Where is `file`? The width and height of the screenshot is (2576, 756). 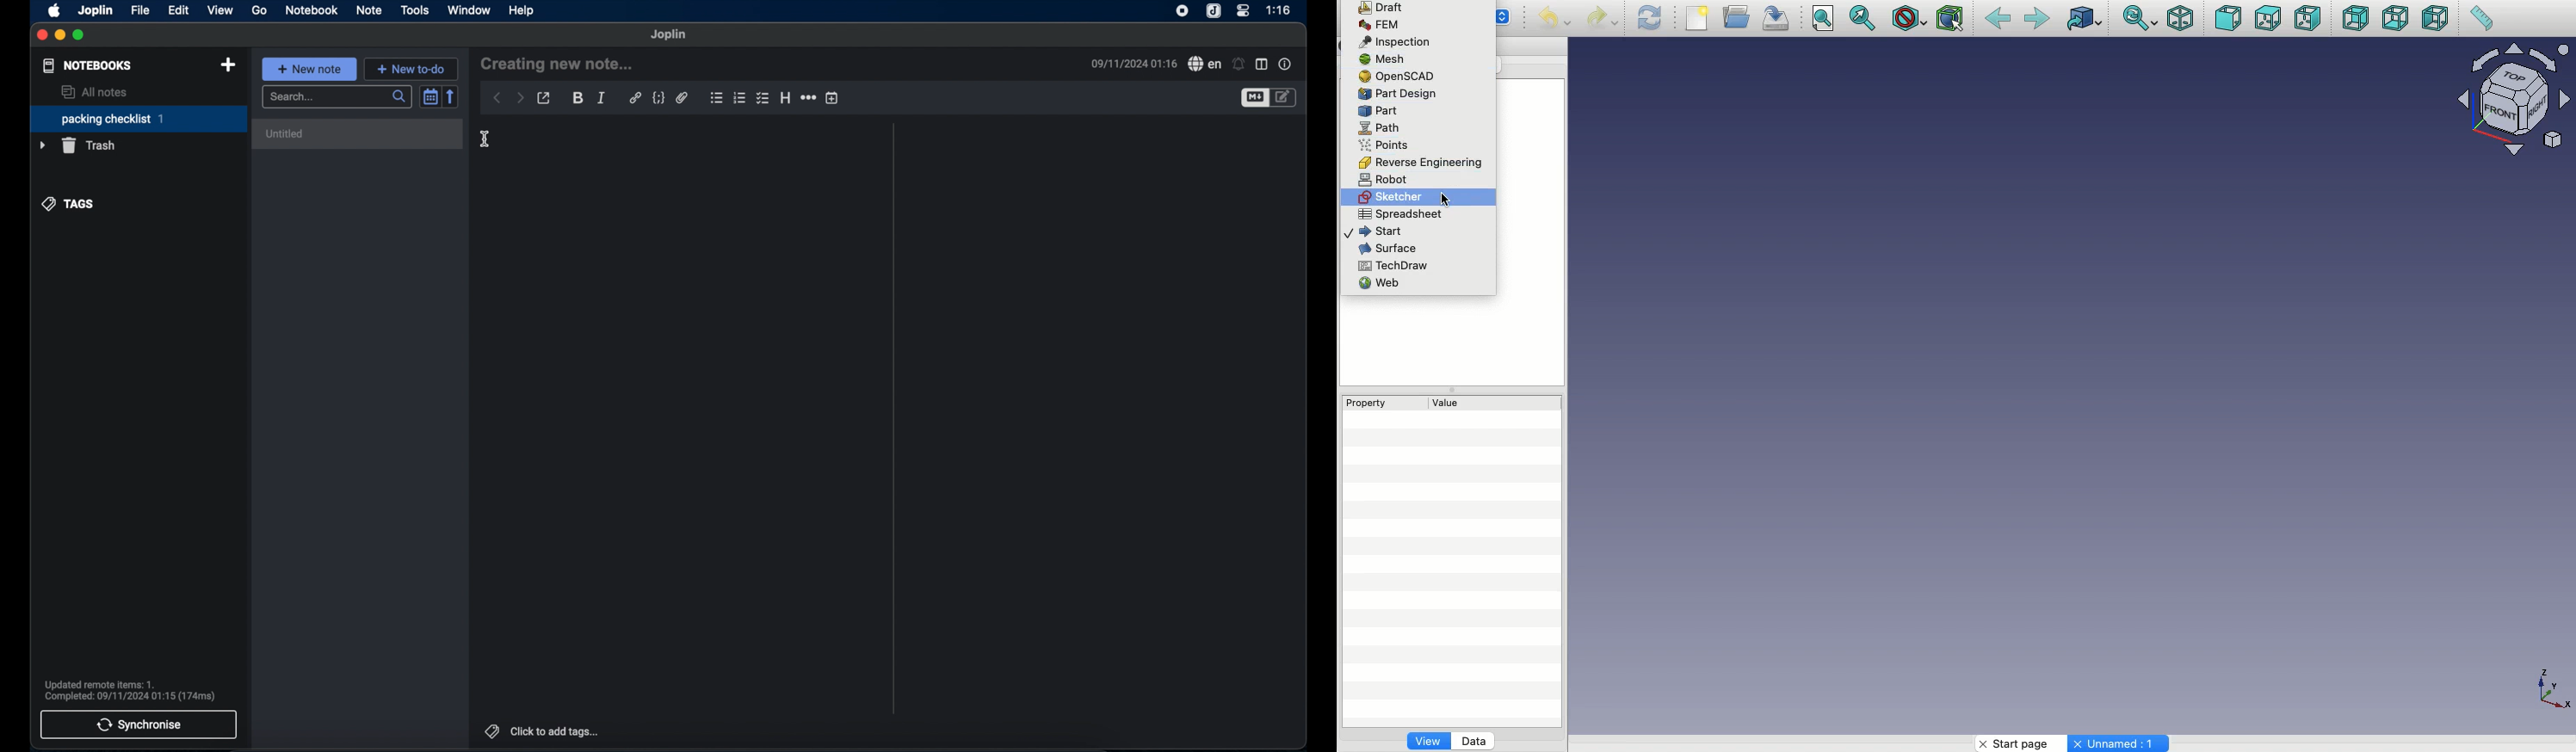 file is located at coordinates (141, 10).